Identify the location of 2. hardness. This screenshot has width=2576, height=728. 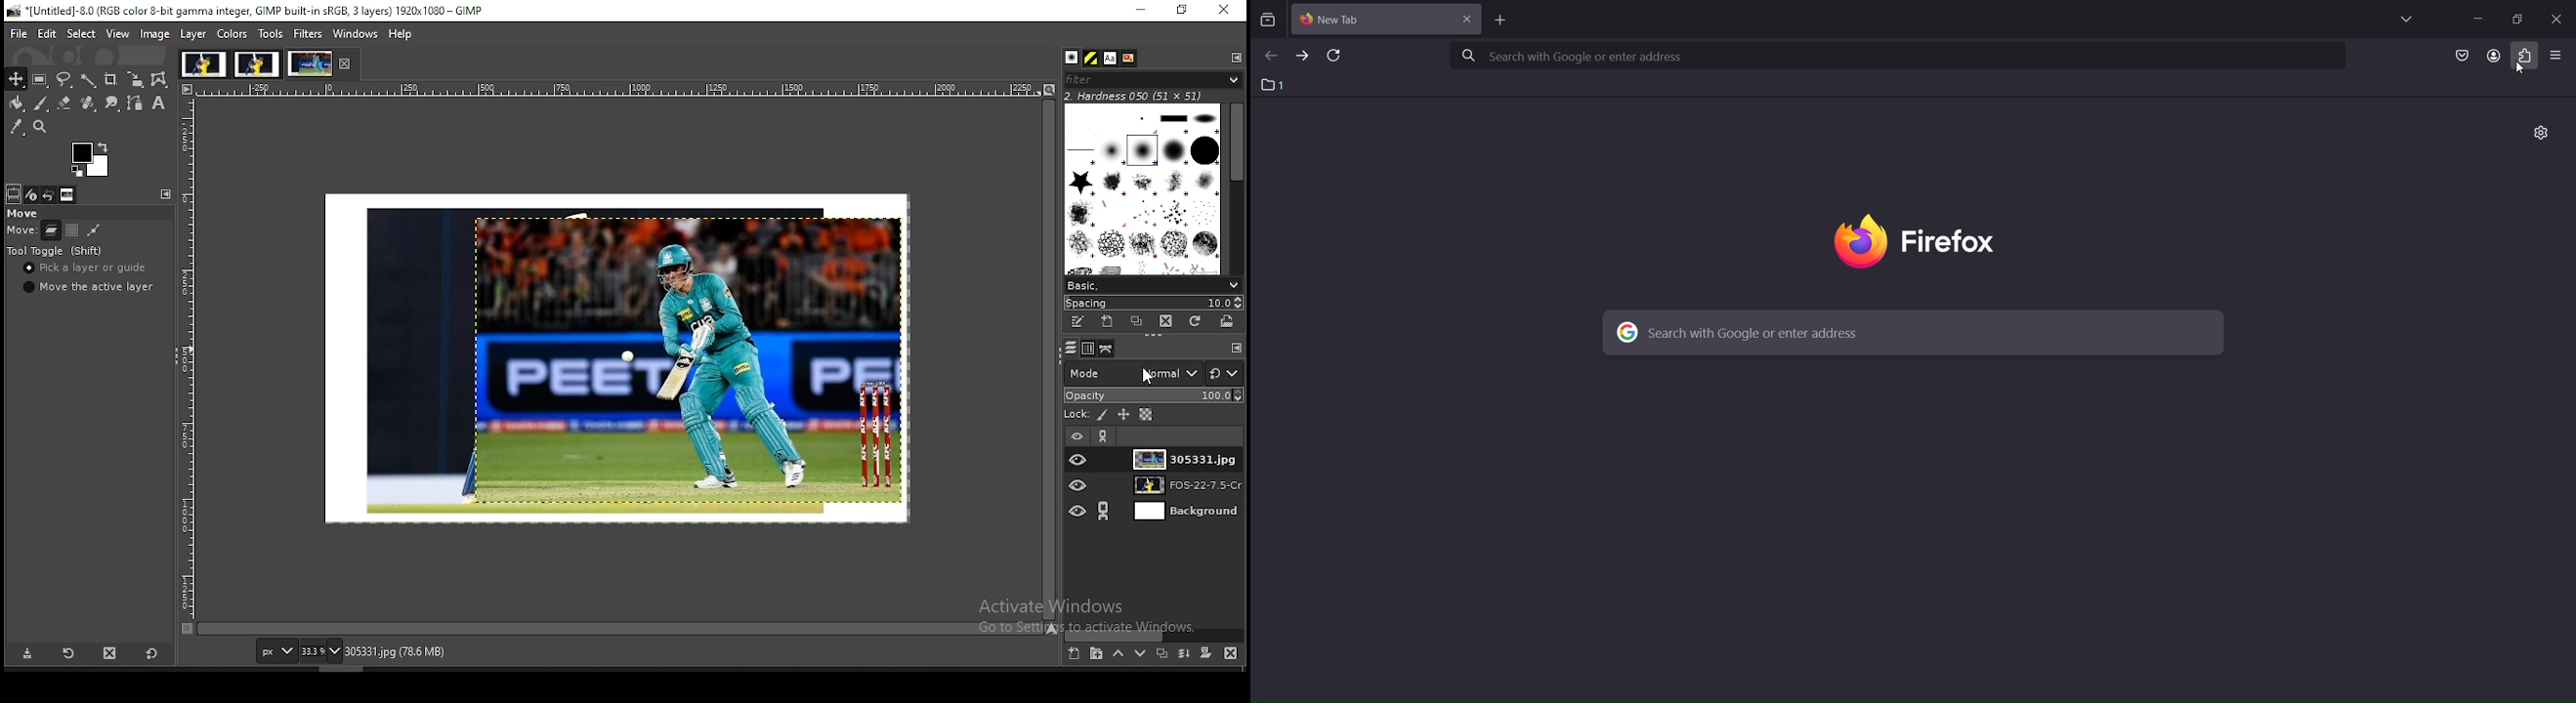
(1148, 96).